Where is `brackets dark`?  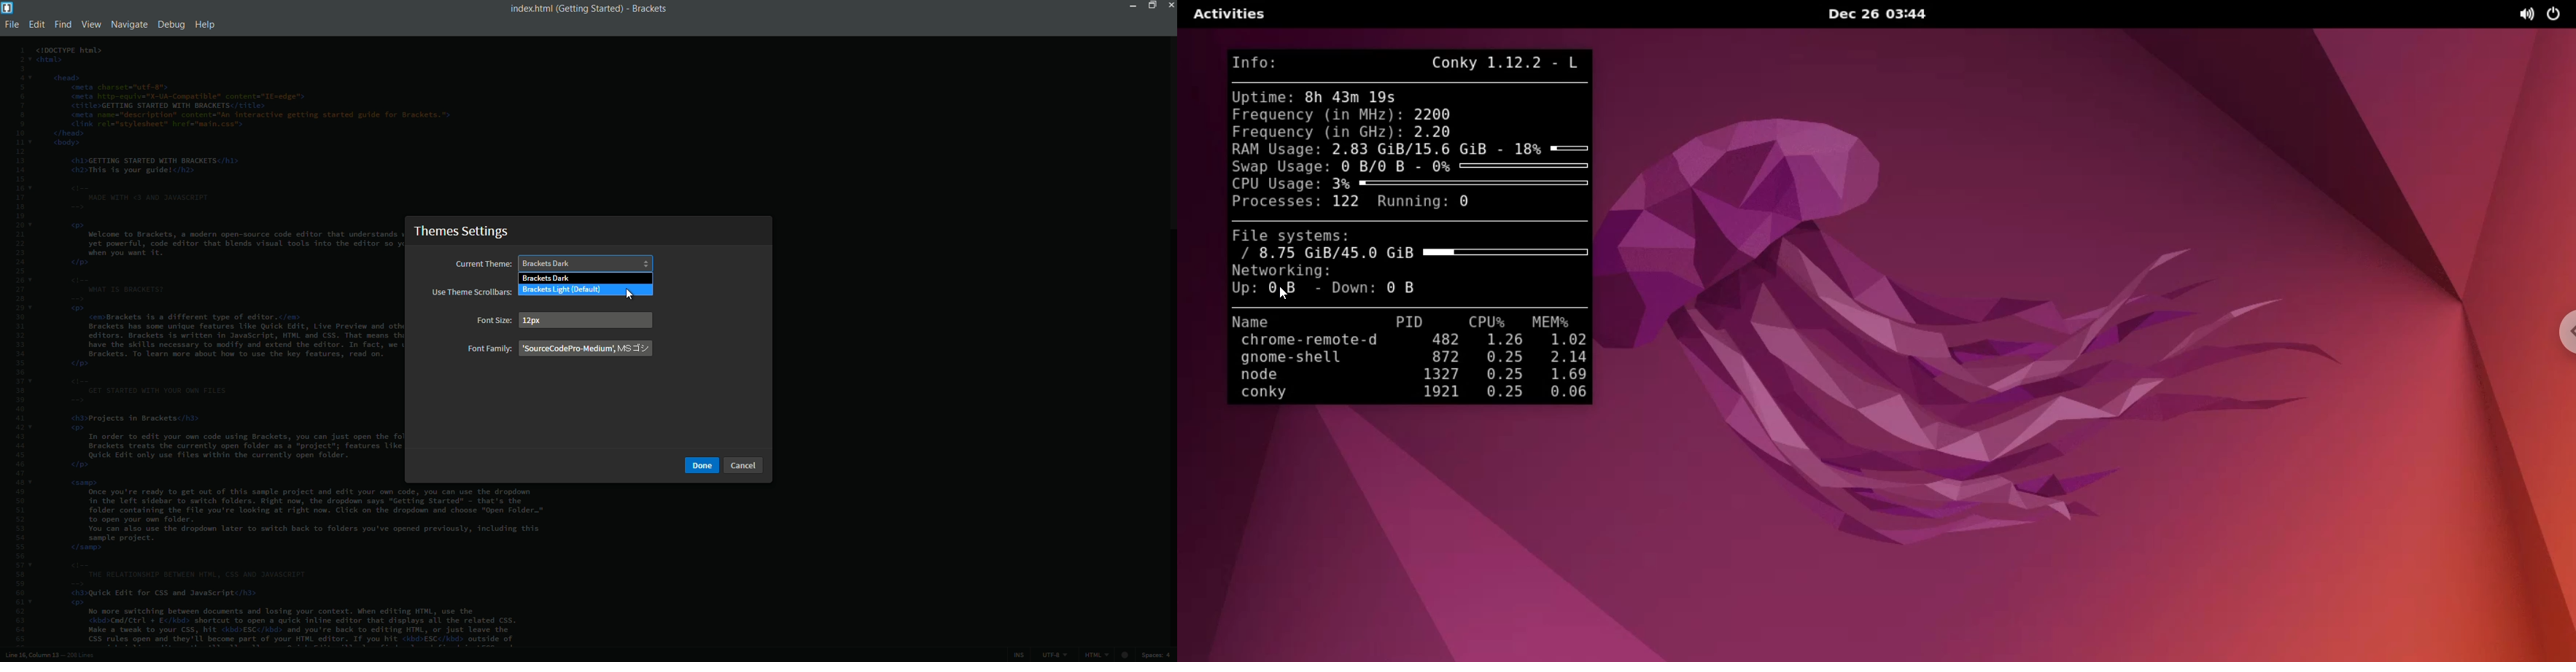 brackets dark is located at coordinates (547, 264).